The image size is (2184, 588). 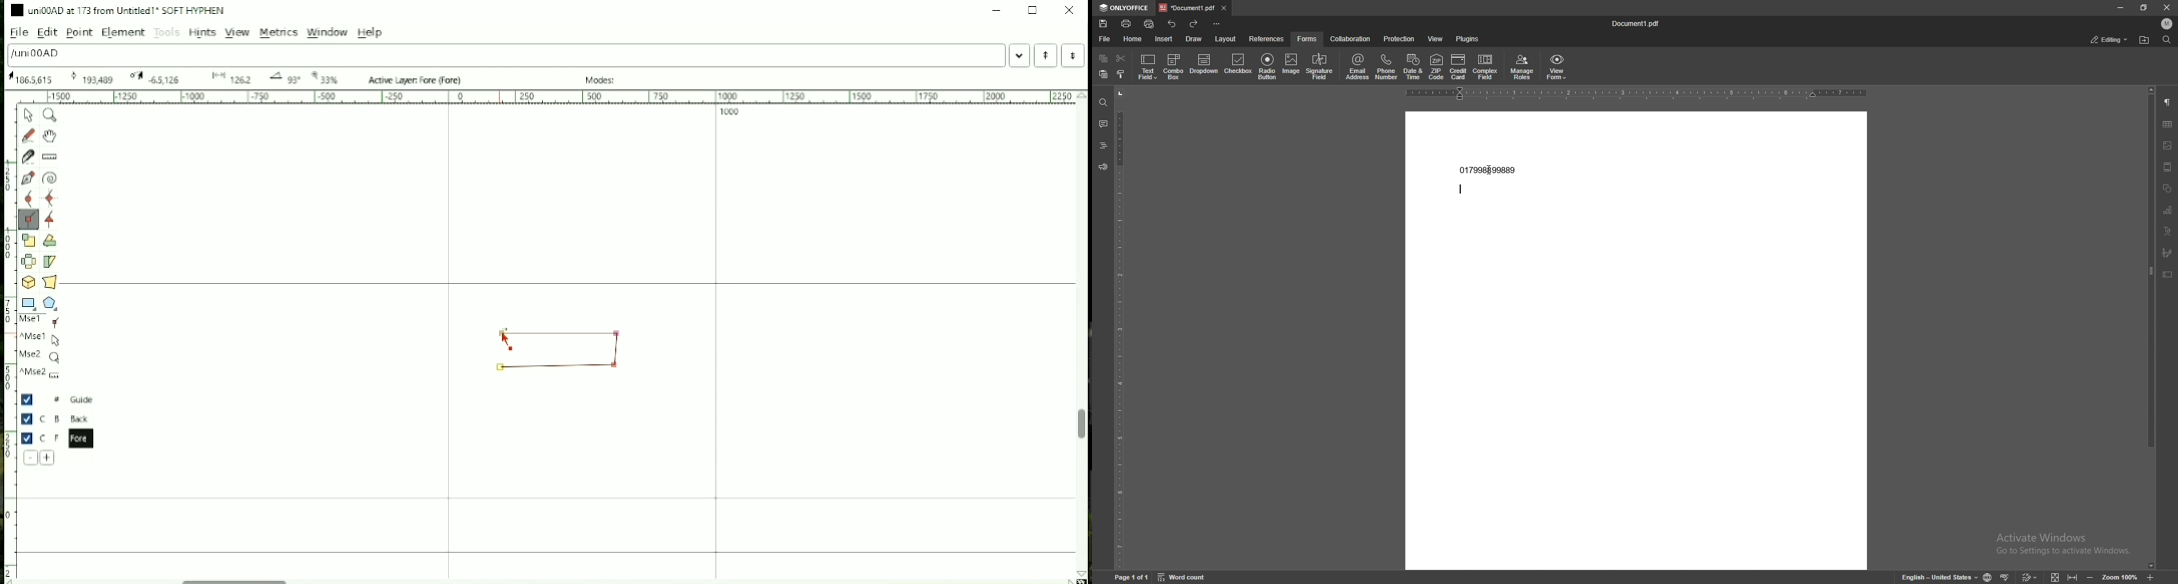 I want to click on Modes, so click(x=603, y=80).